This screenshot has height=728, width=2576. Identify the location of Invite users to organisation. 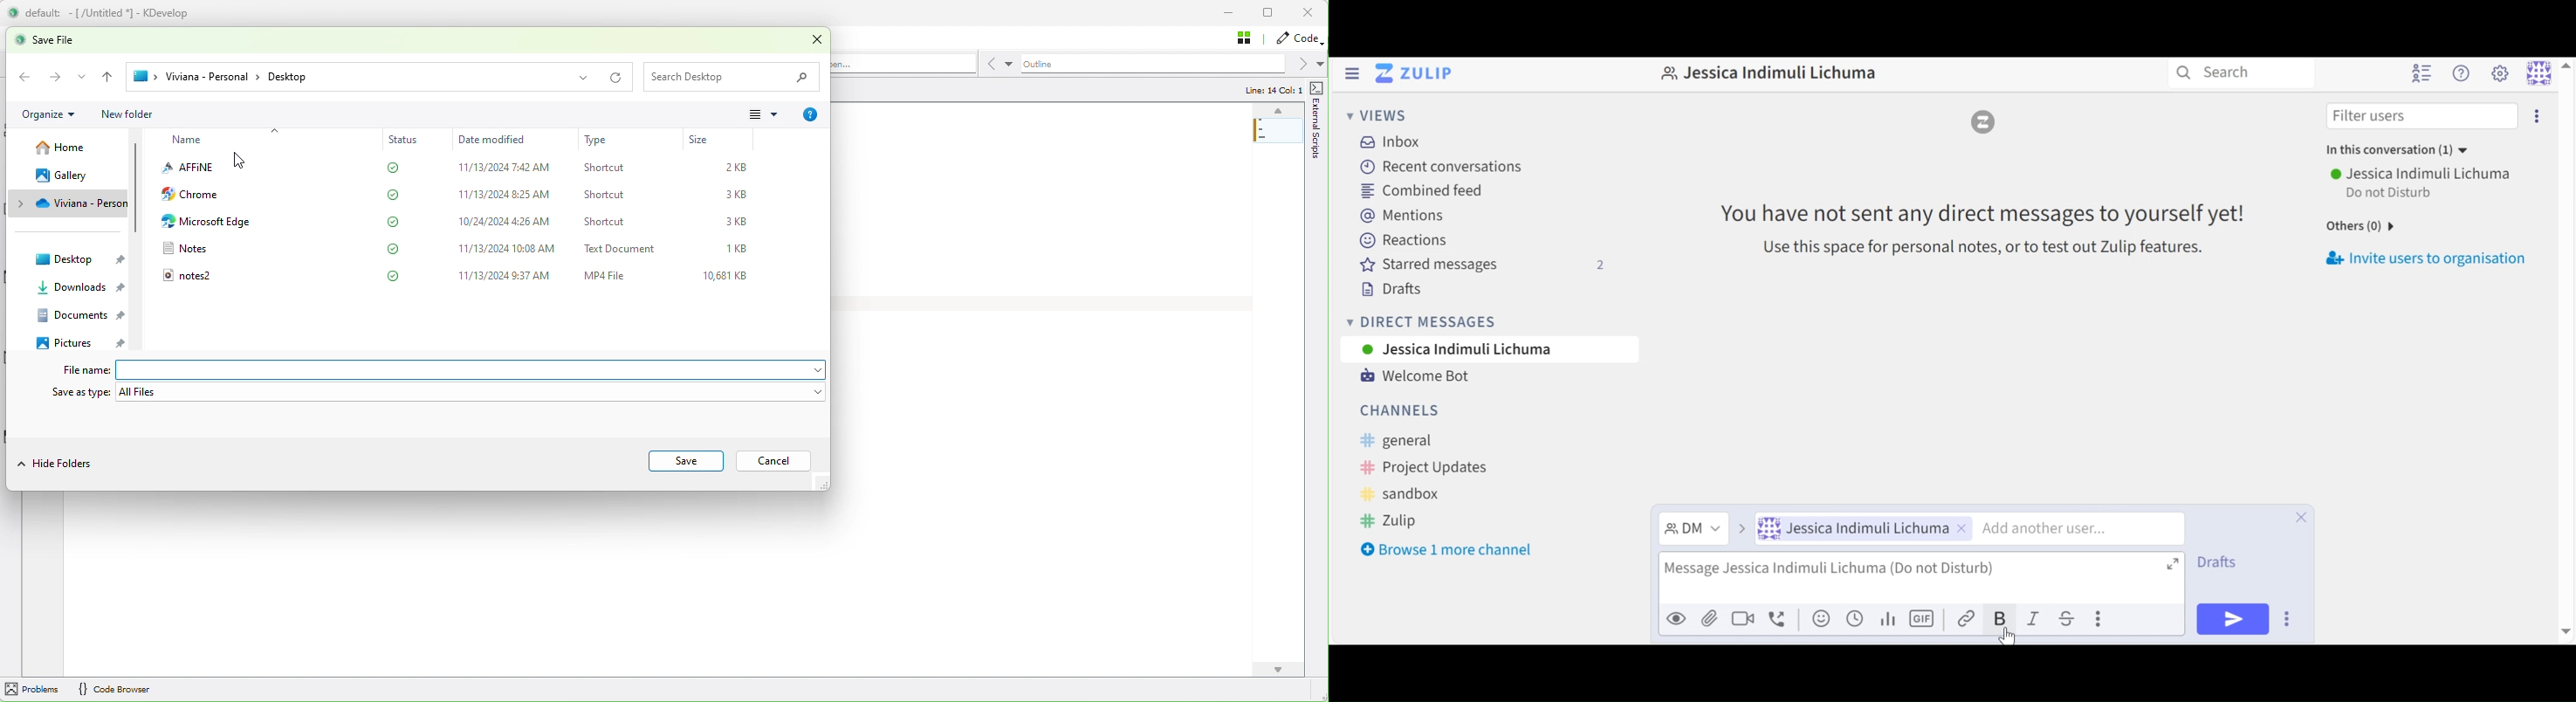
(2432, 261).